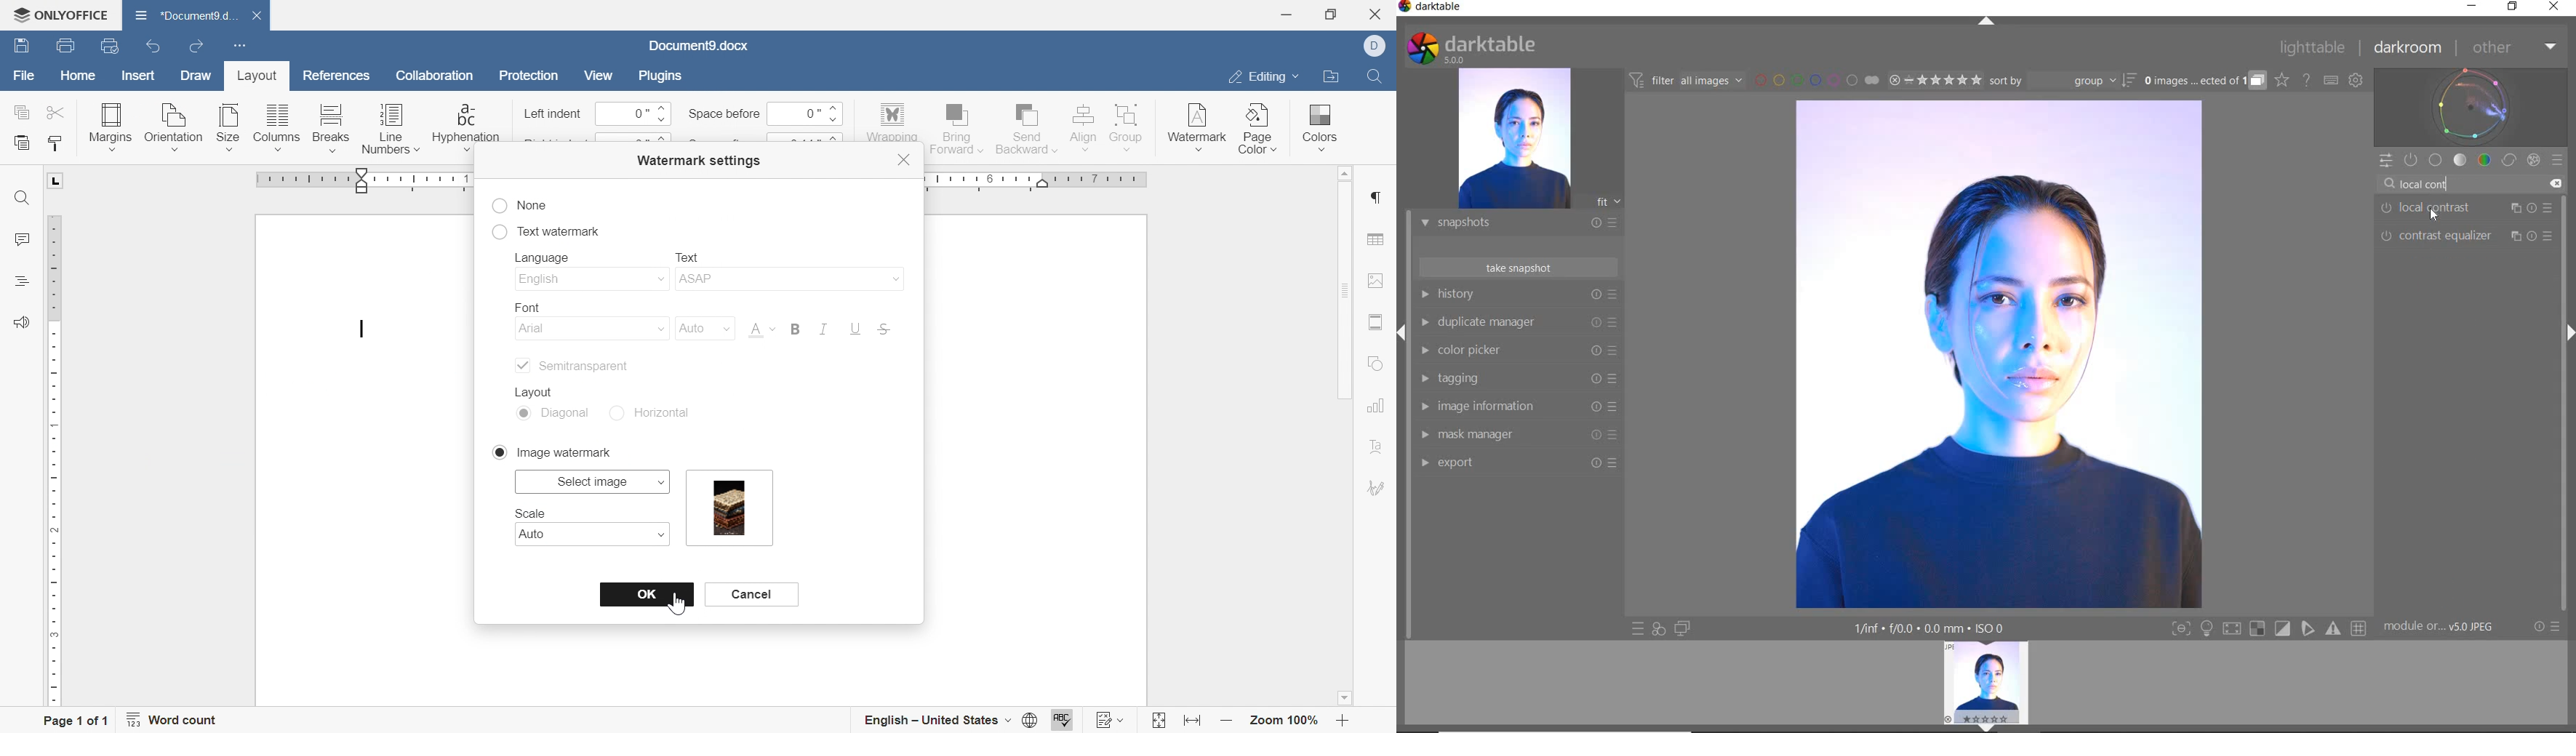 This screenshot has height=756, width=2576. Describe the element at coordinates (1344, 698) in the screenshot. I see `scroll down` at that location.